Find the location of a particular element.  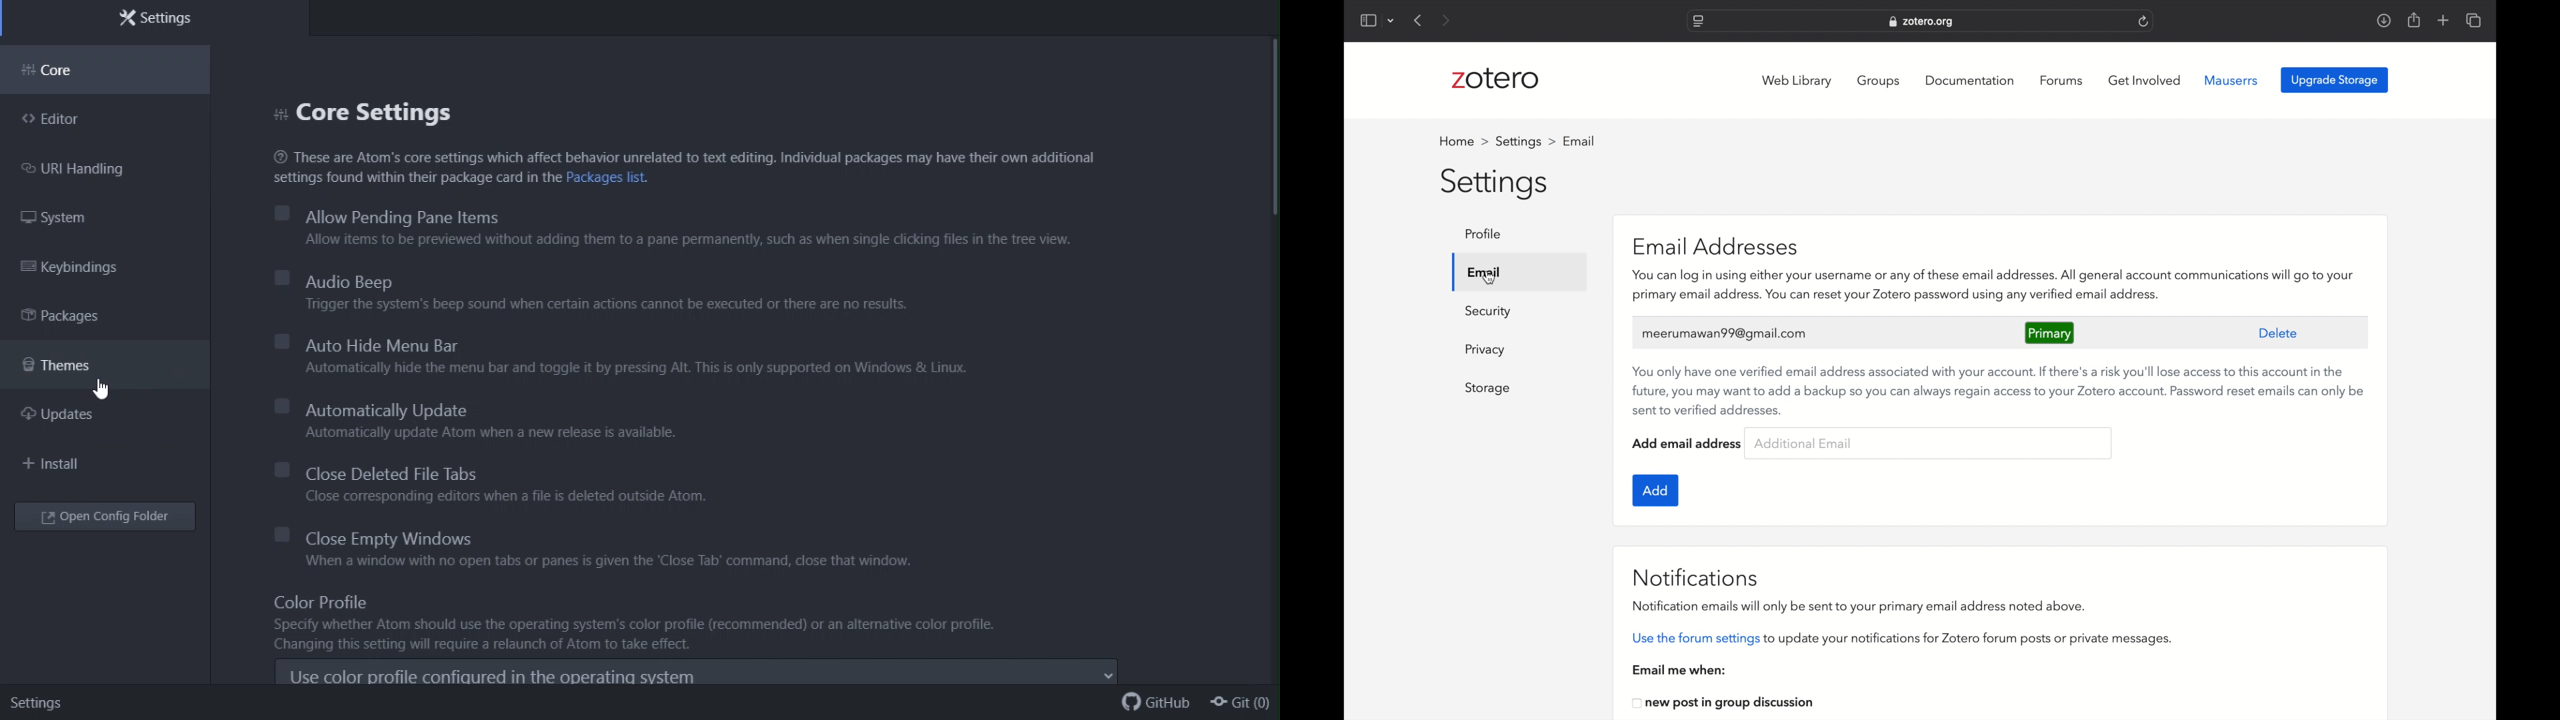

Close deleted file tabs is located at coordinates (483, 483).